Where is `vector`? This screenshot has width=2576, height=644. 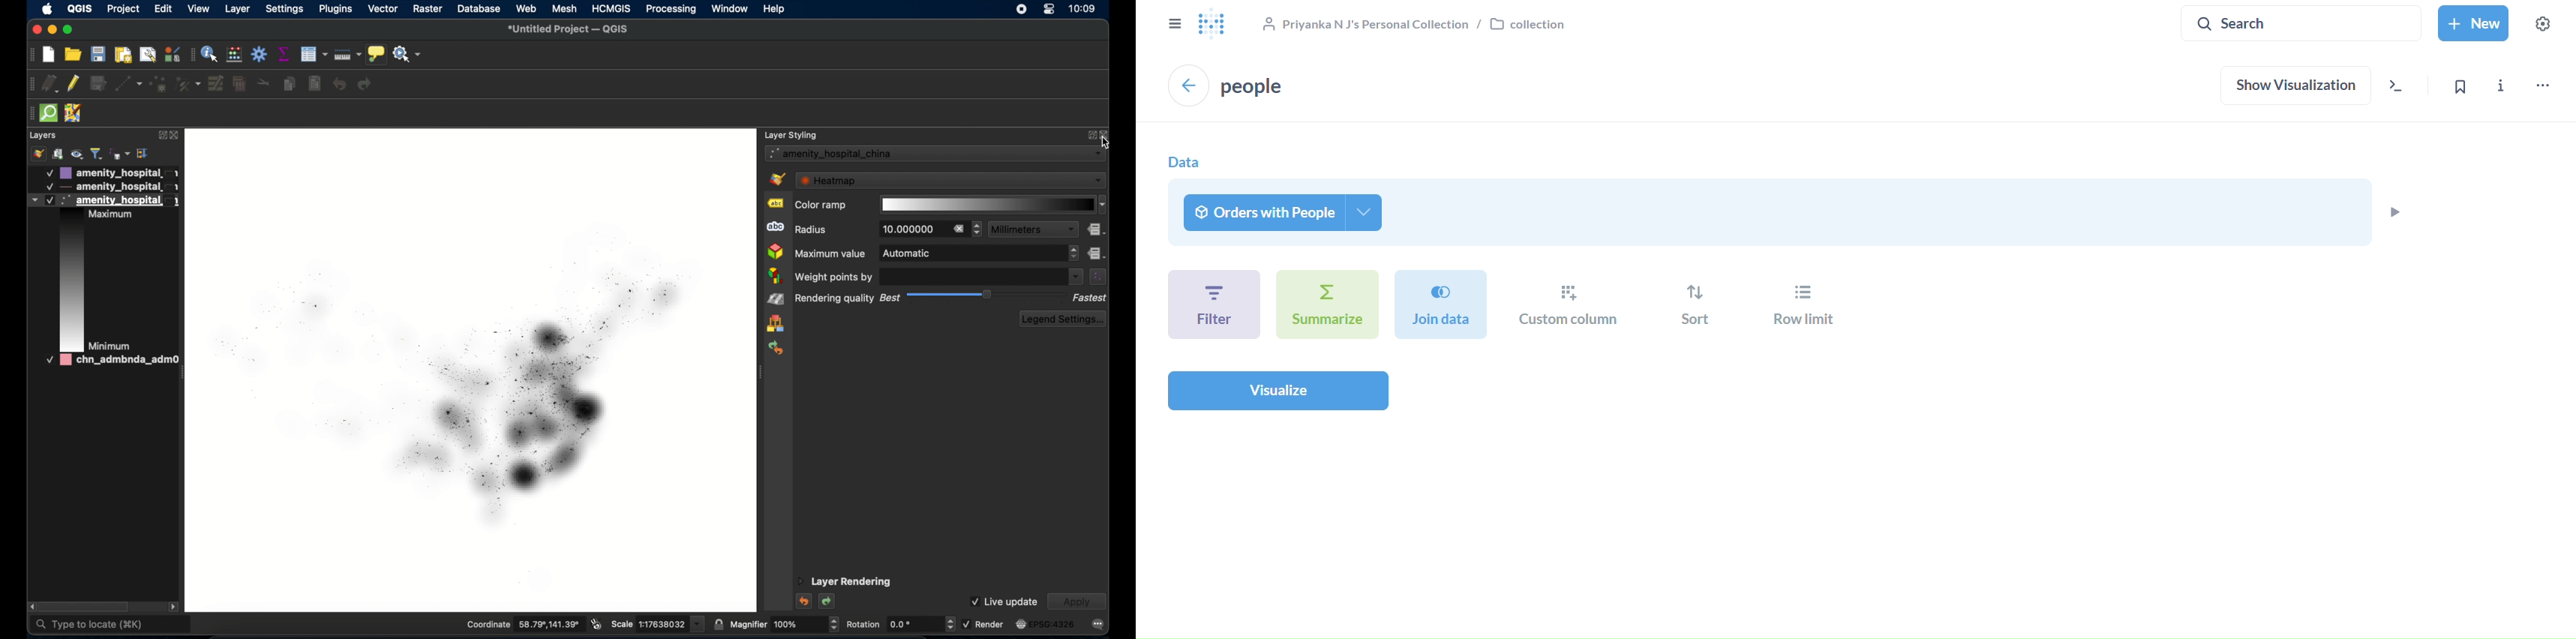 vector is located at coordinates (383, 9).